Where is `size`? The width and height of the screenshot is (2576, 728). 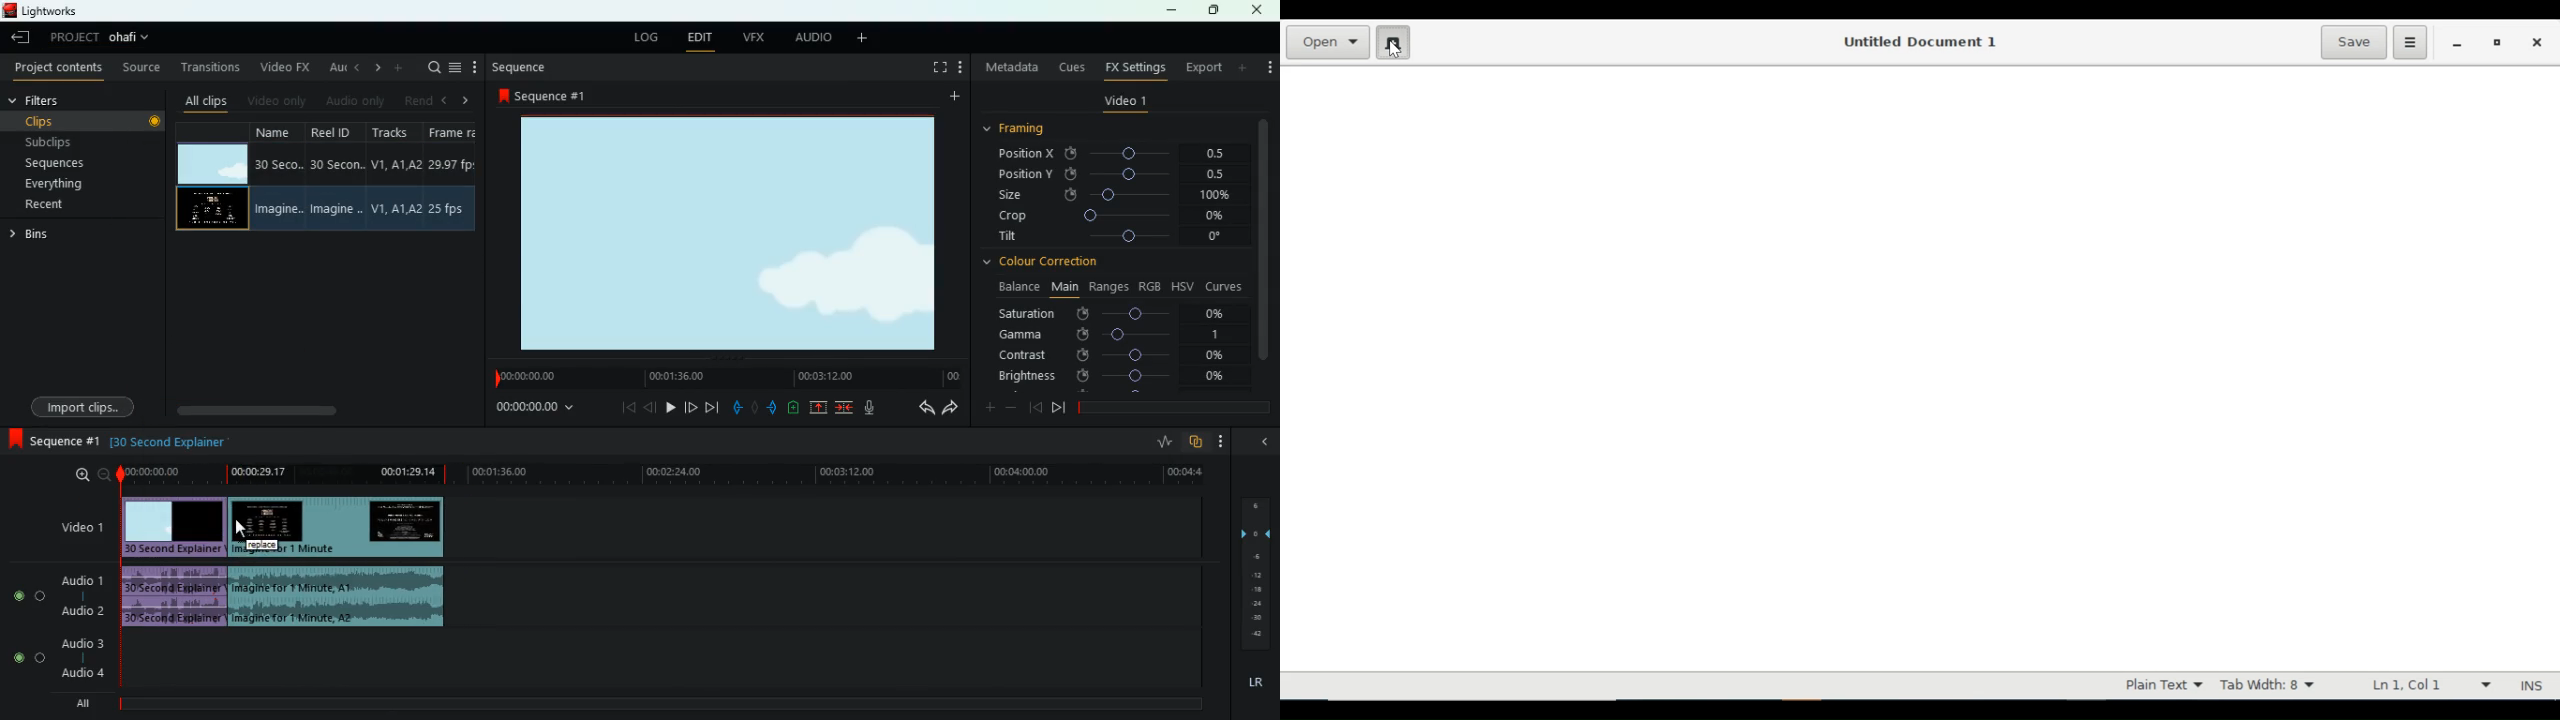
size is located at coordinates (1115, 194).